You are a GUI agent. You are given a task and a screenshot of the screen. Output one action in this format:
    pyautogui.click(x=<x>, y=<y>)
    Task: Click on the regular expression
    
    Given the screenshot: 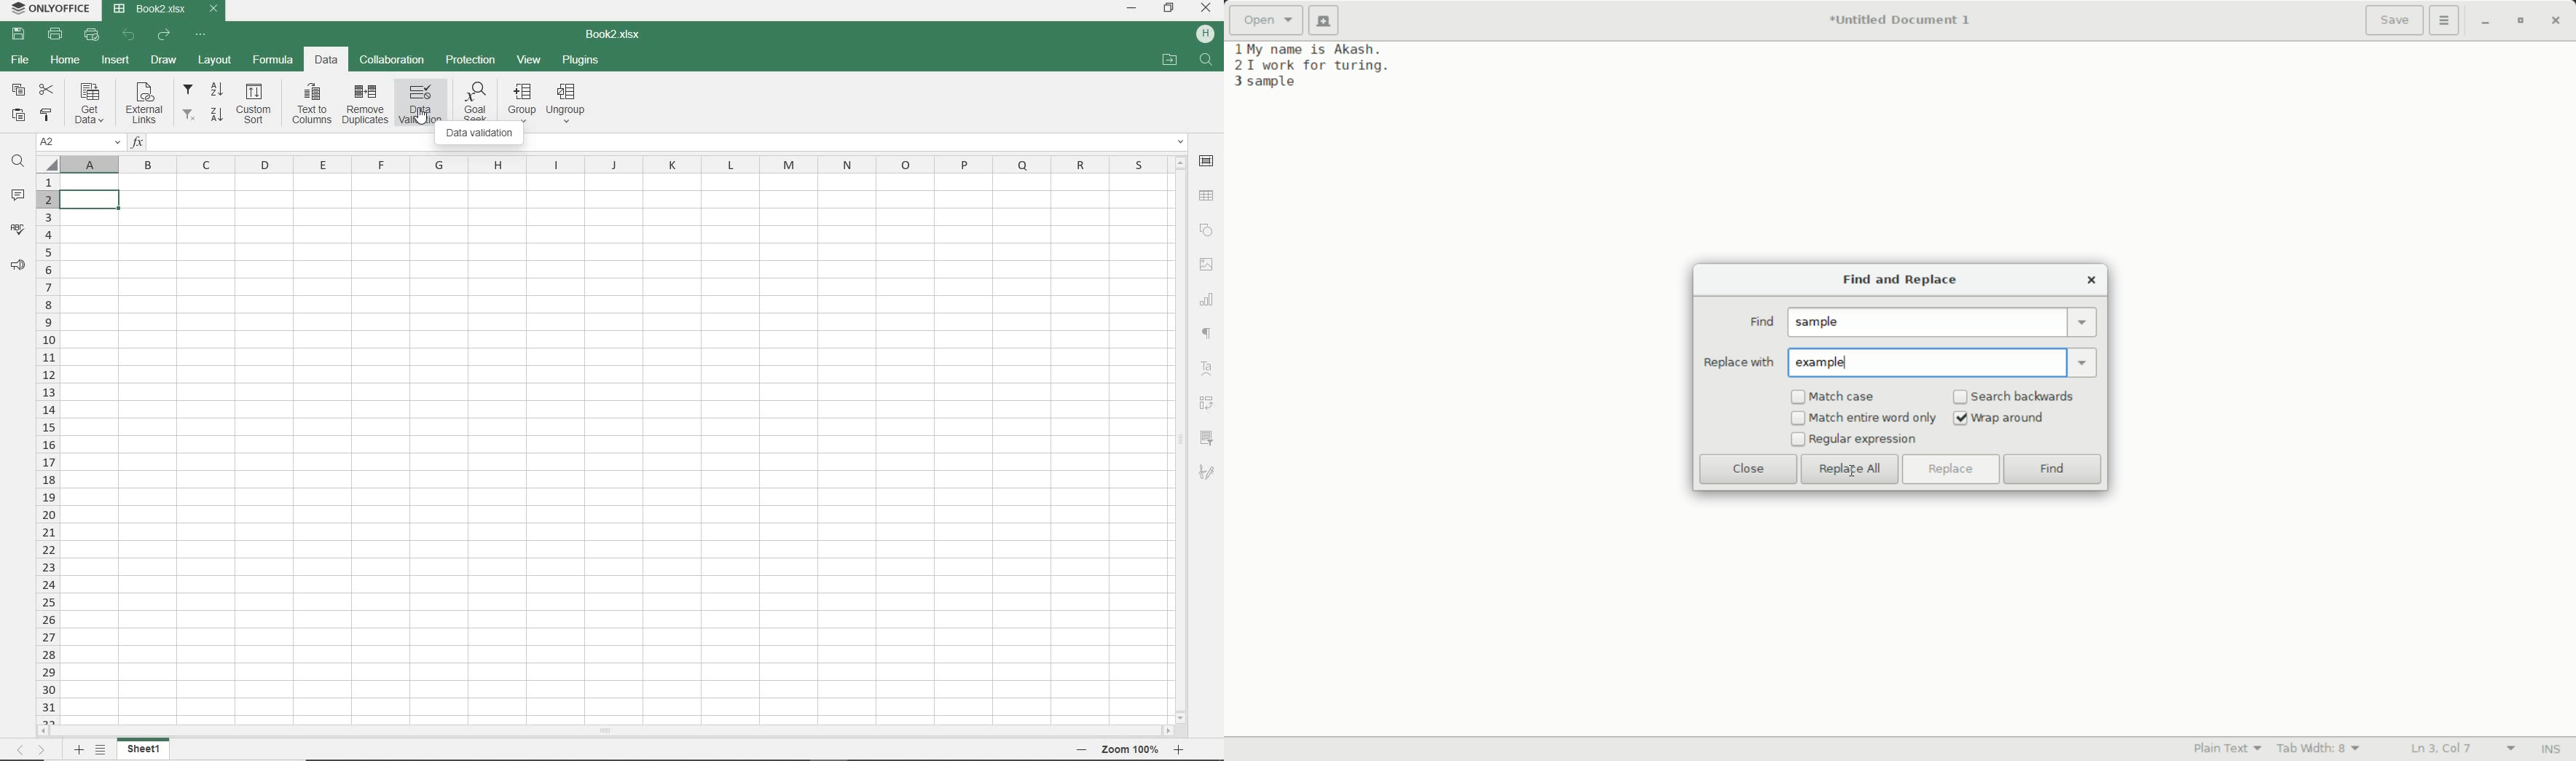 What is the action you would take?
    pyautogui.click(x=1864, y=440)
    